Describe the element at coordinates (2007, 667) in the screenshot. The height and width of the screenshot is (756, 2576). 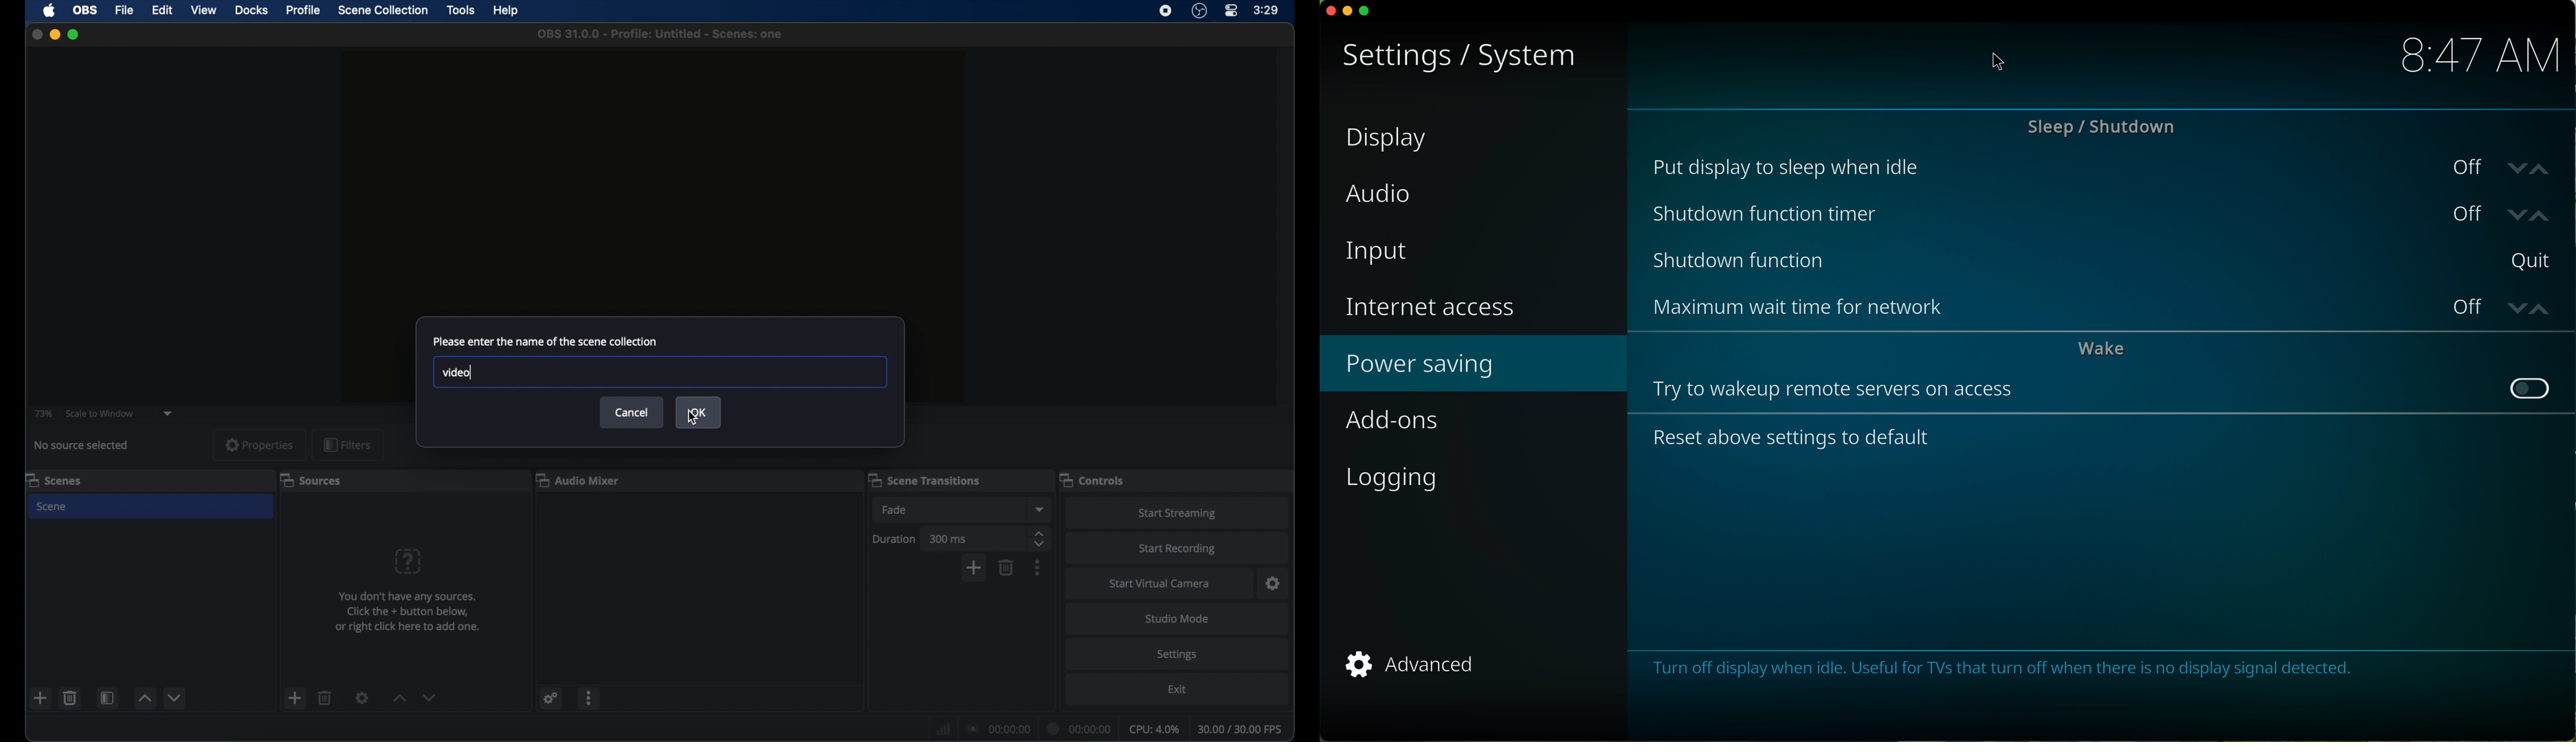
I see `note` at that location.